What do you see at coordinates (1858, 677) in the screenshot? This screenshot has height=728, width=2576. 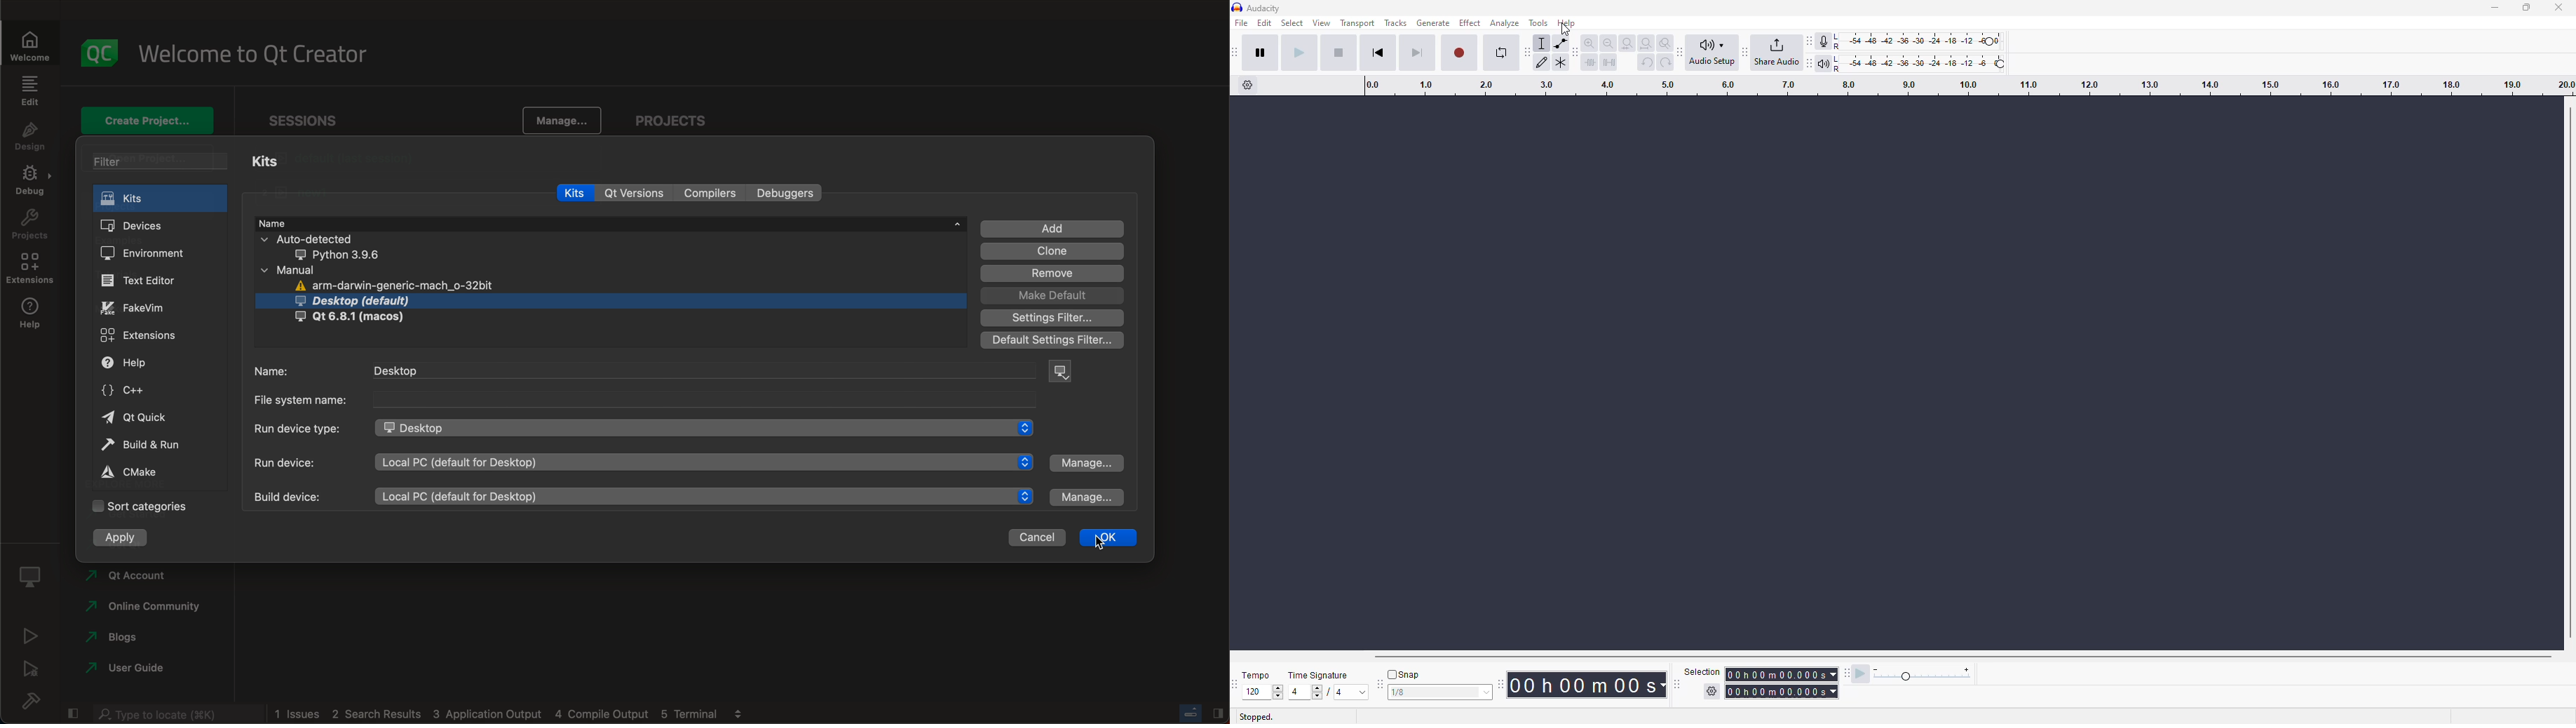 I see `play at speed` at bounding box center [1858, 677].